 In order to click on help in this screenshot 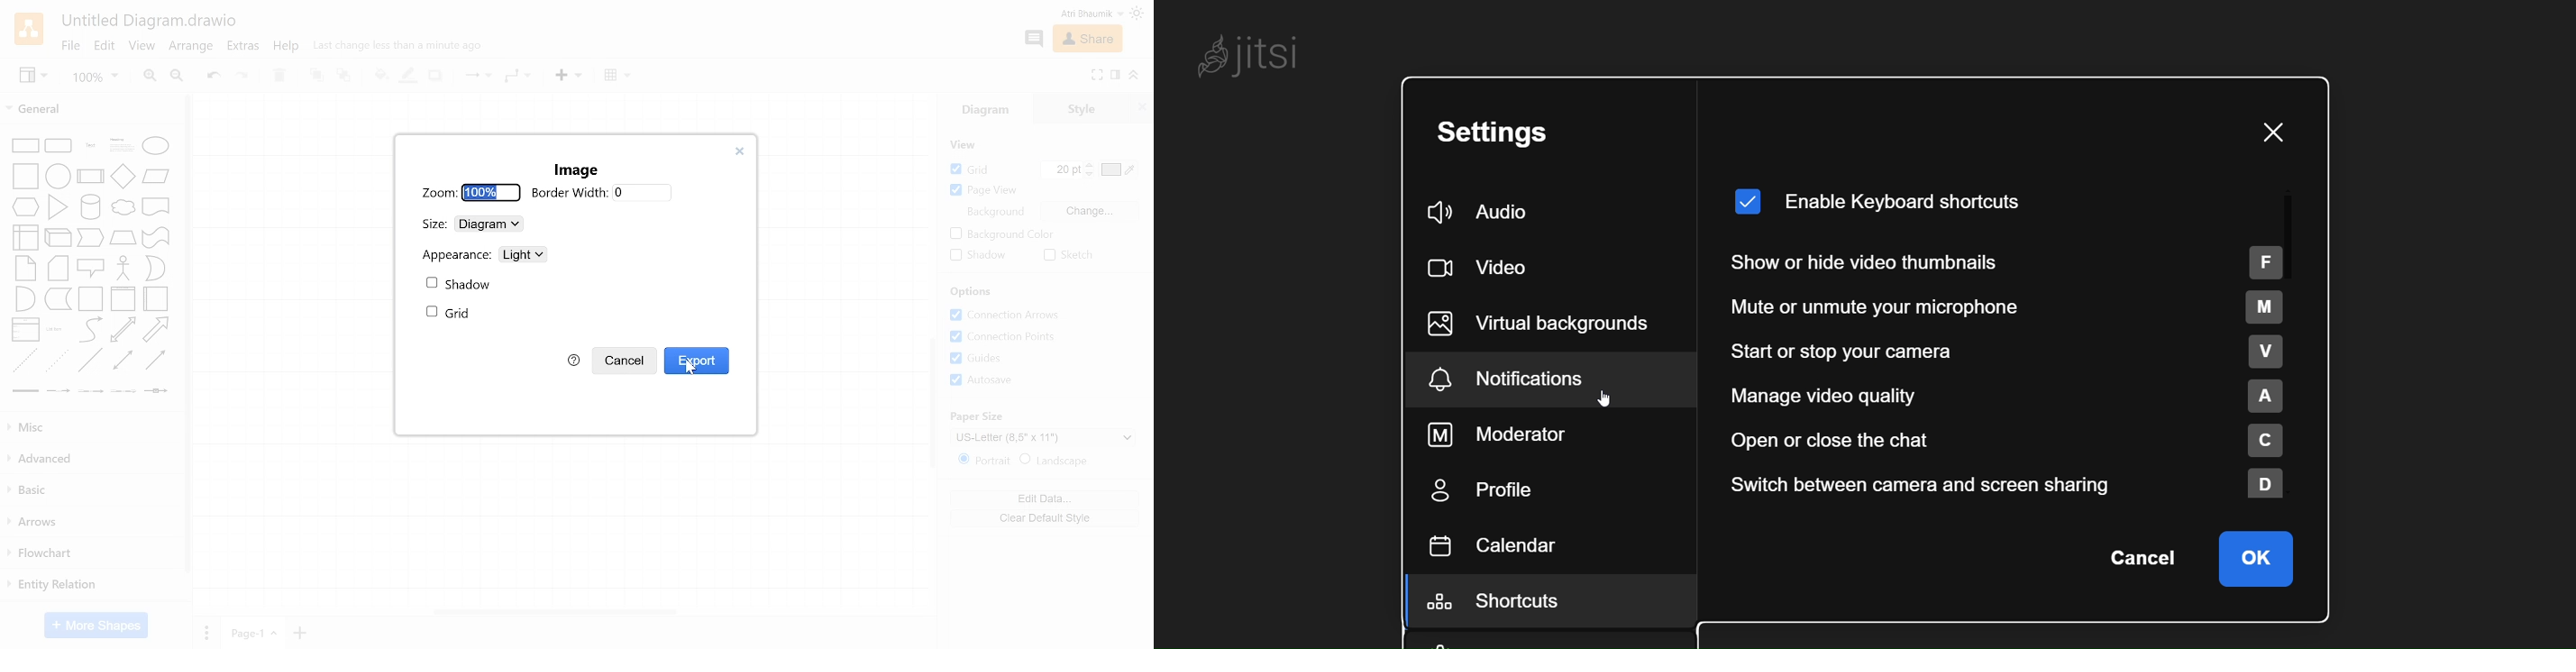, I will do `click(576, 361)`.